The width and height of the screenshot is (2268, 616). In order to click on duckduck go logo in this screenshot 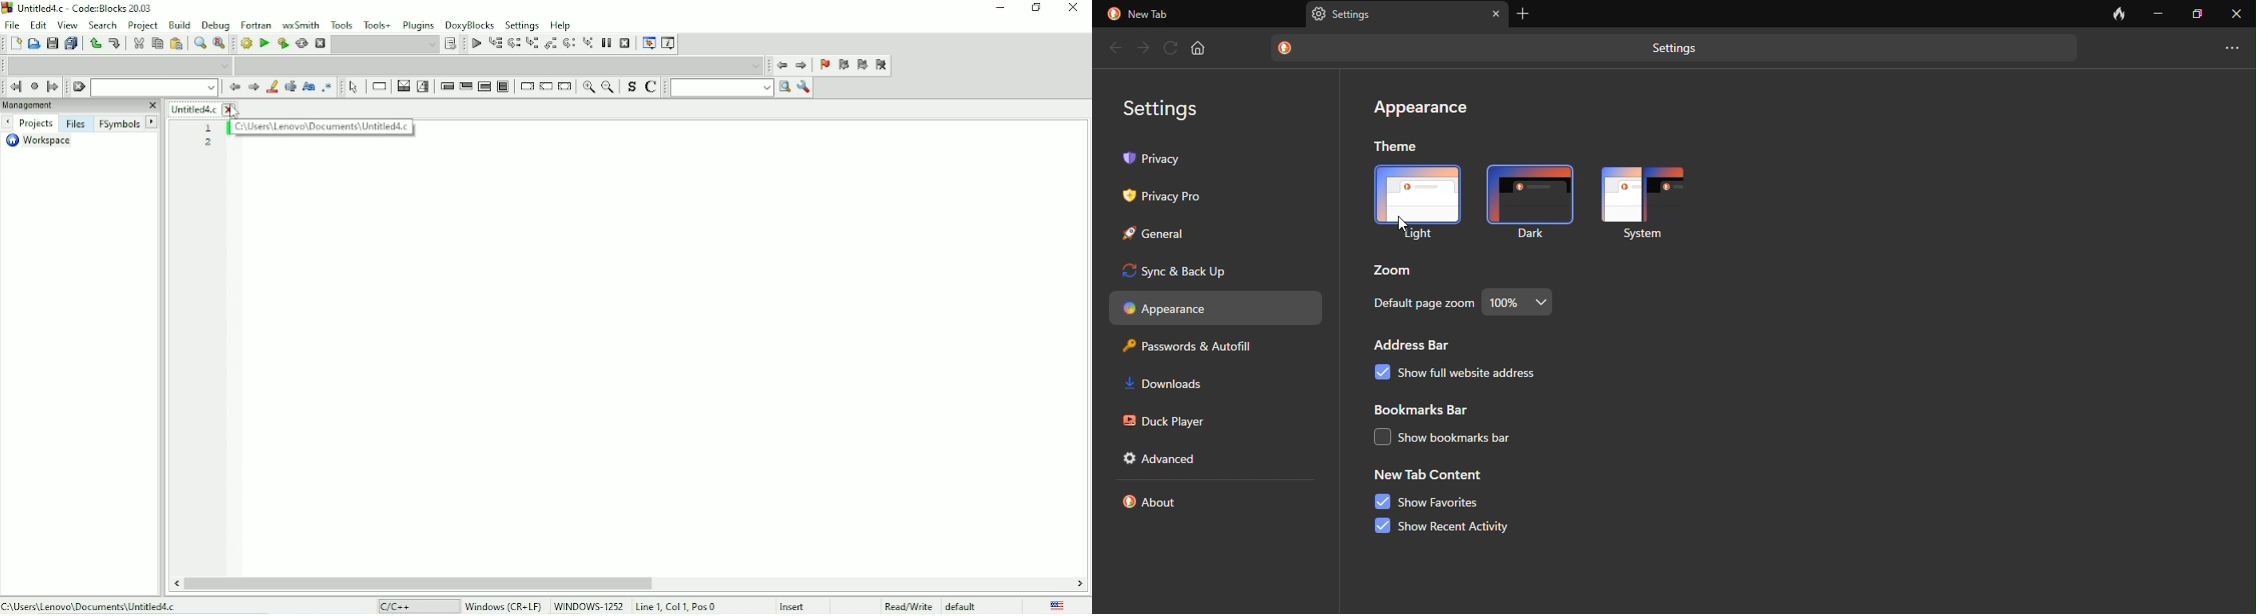, I will do `click(1112, 14)`.